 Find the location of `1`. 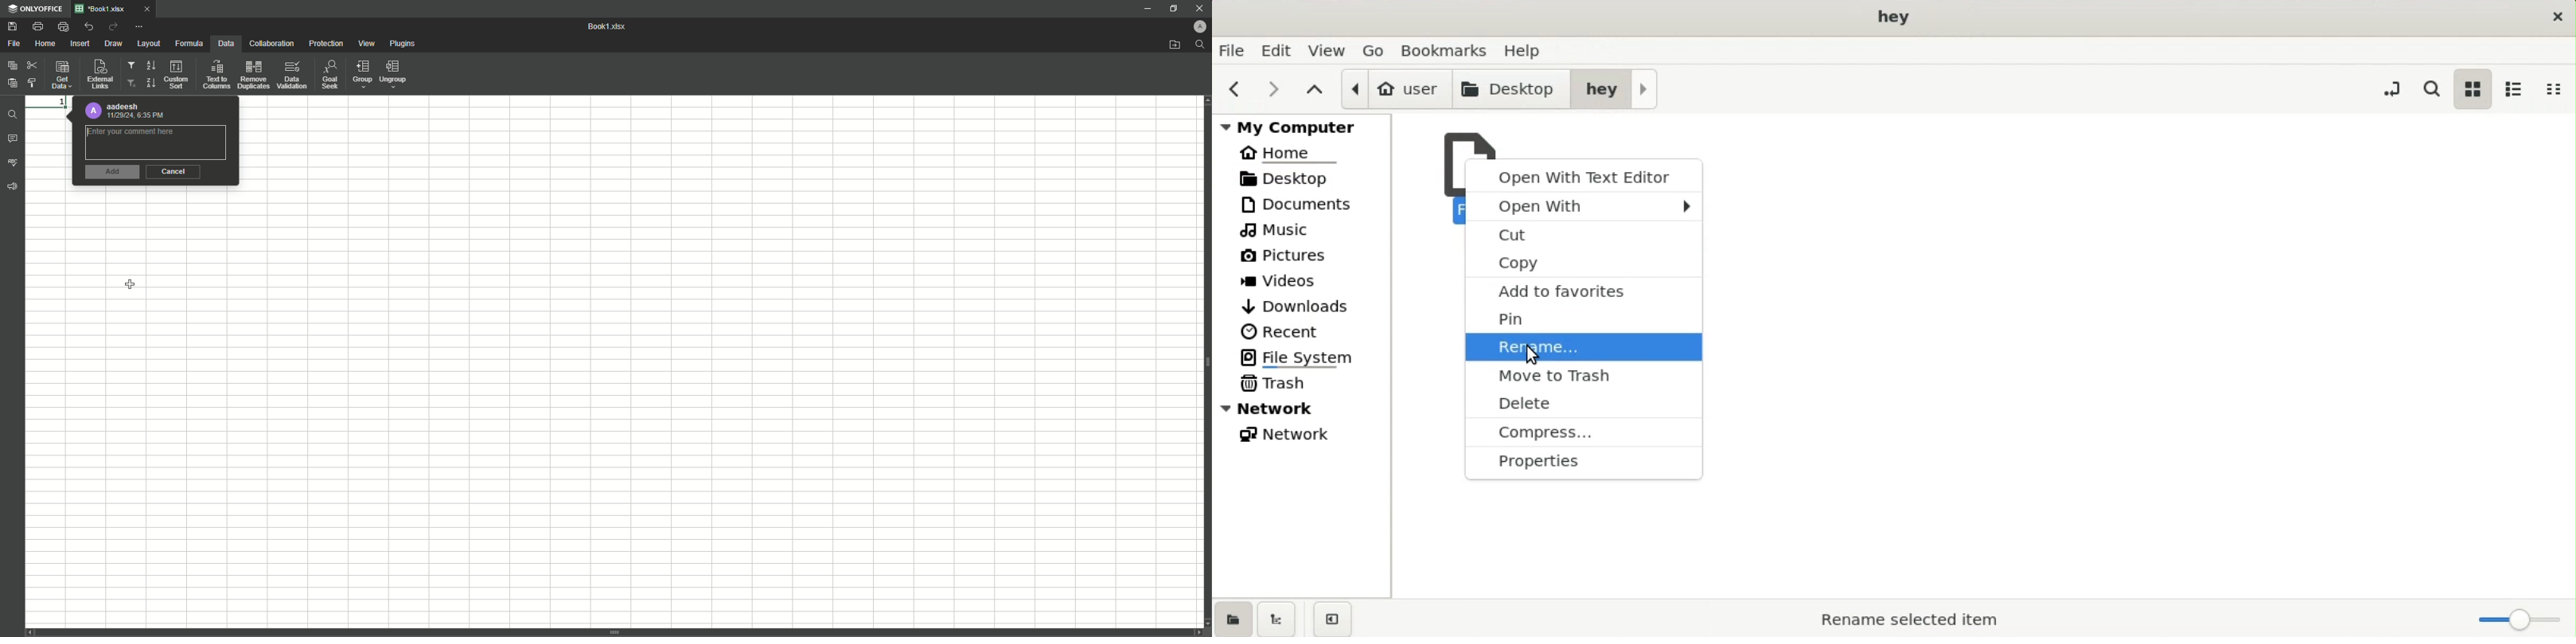

1 is located at coordinates (50, 103).